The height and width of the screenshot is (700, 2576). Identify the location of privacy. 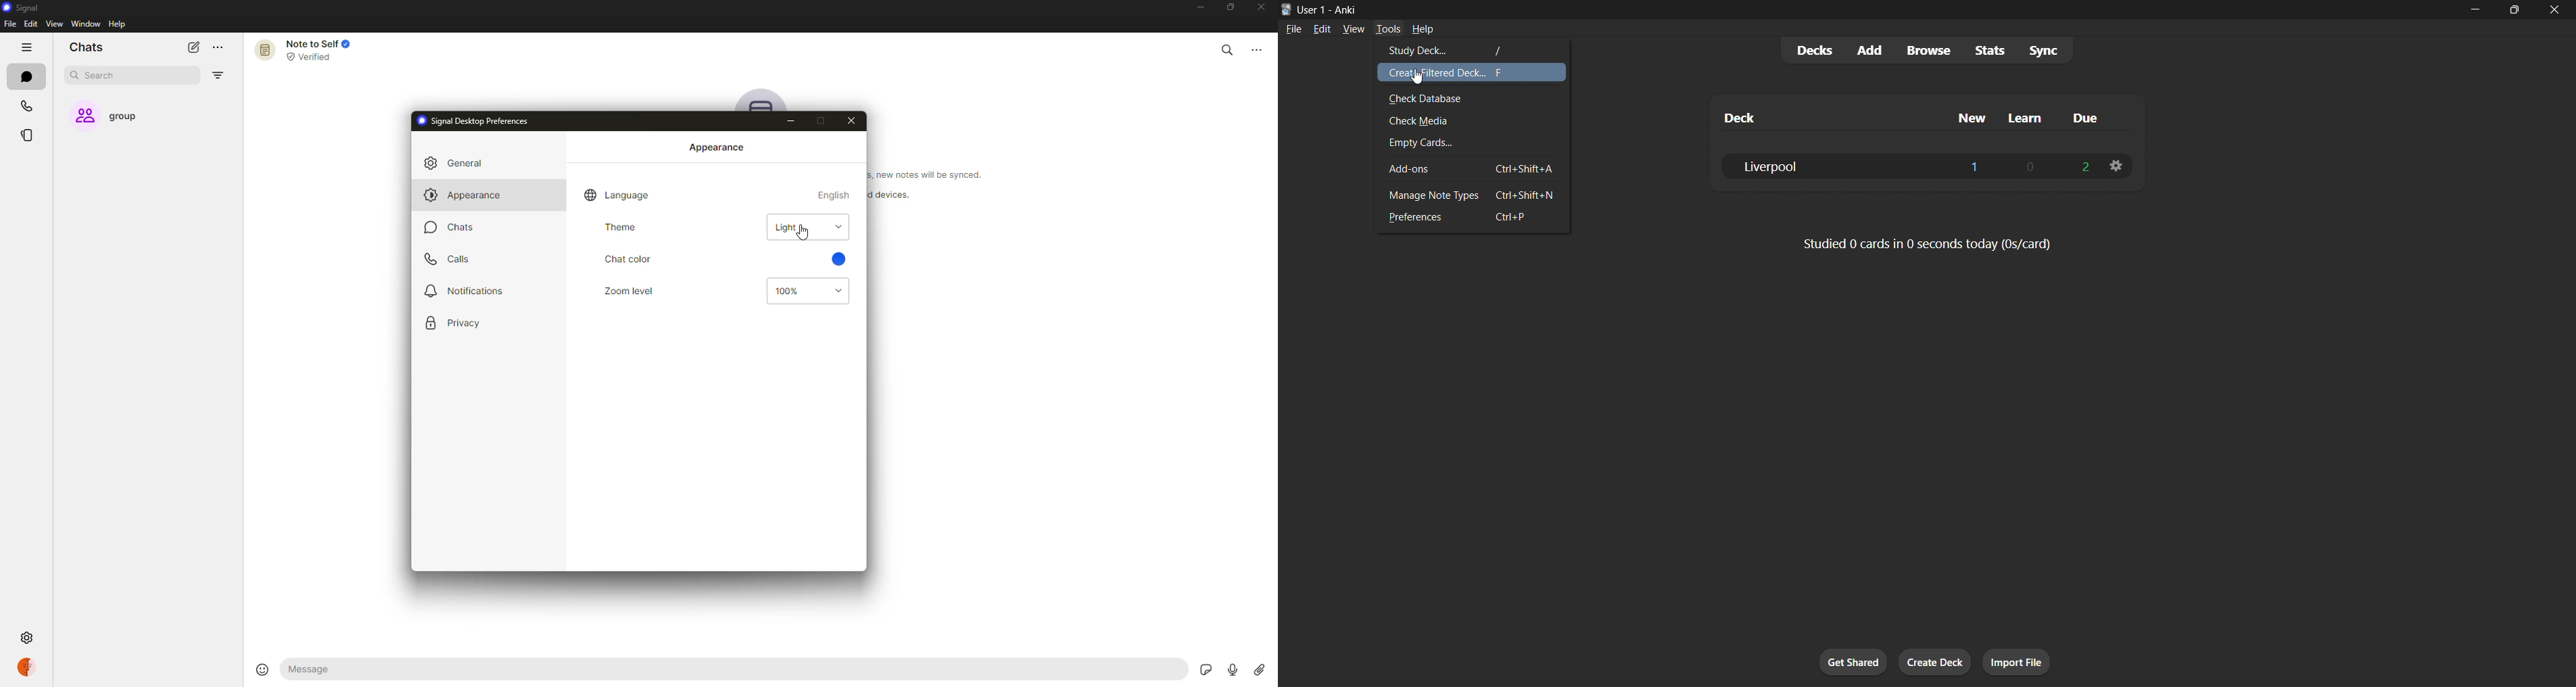
(456, 324).